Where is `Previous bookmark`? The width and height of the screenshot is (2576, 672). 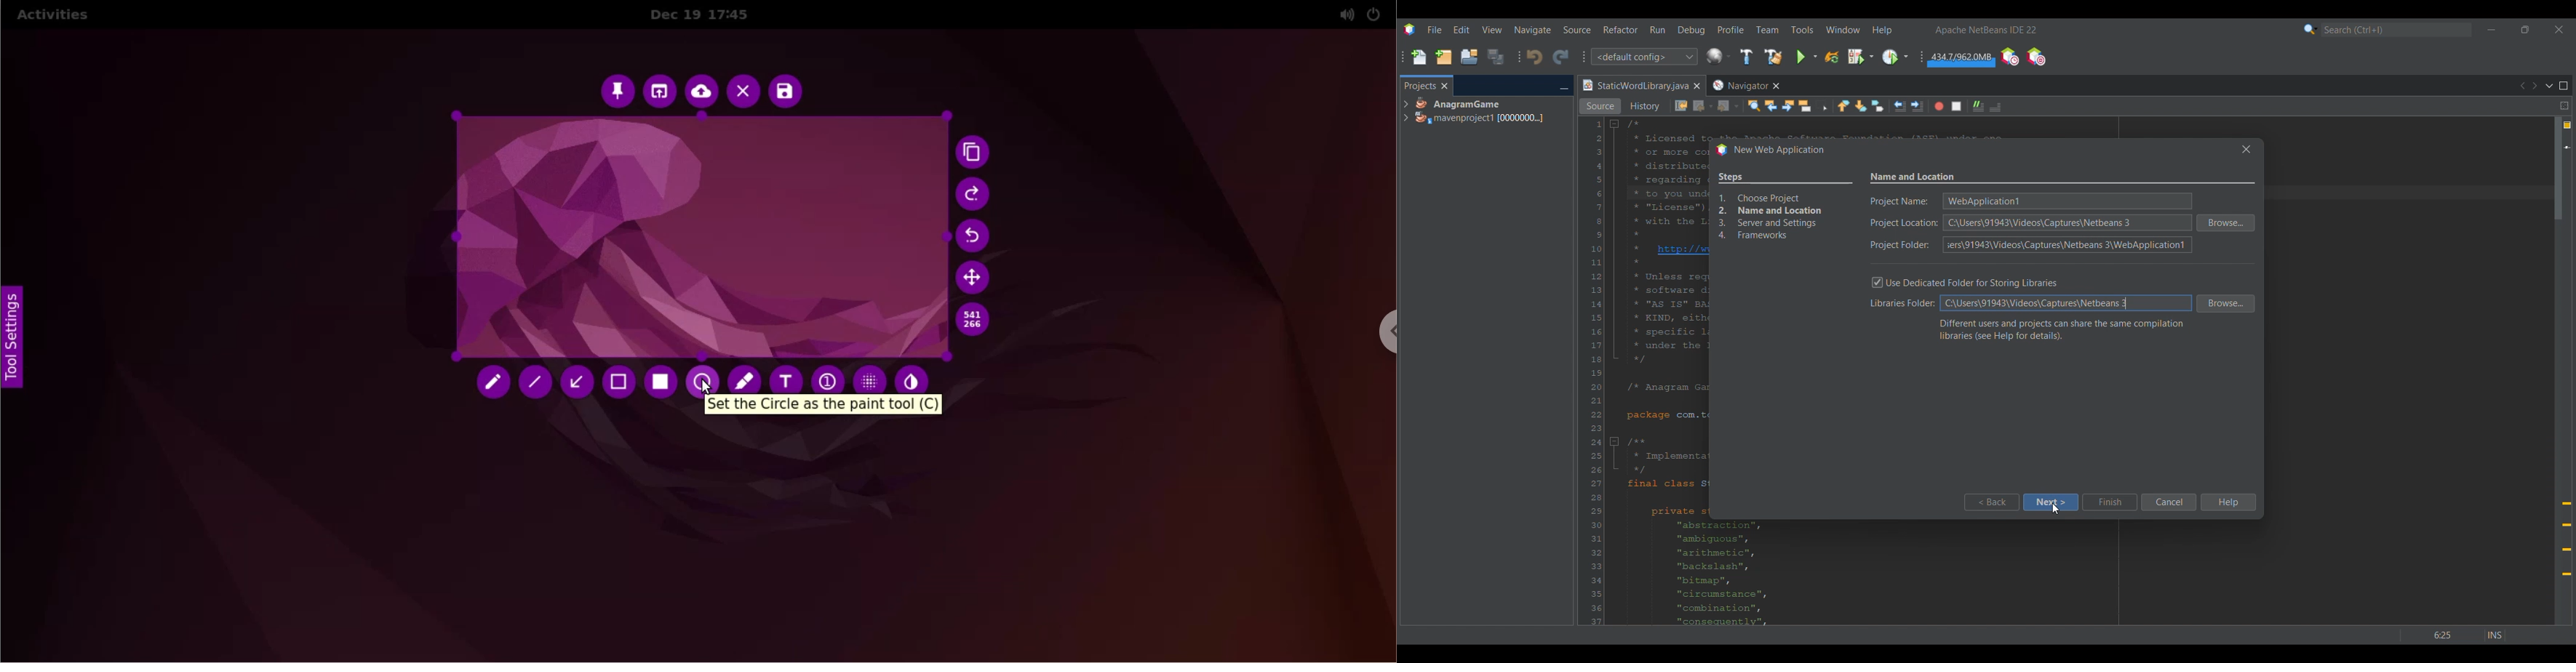
Previous bookmark is located at coordinates (1843, 106).